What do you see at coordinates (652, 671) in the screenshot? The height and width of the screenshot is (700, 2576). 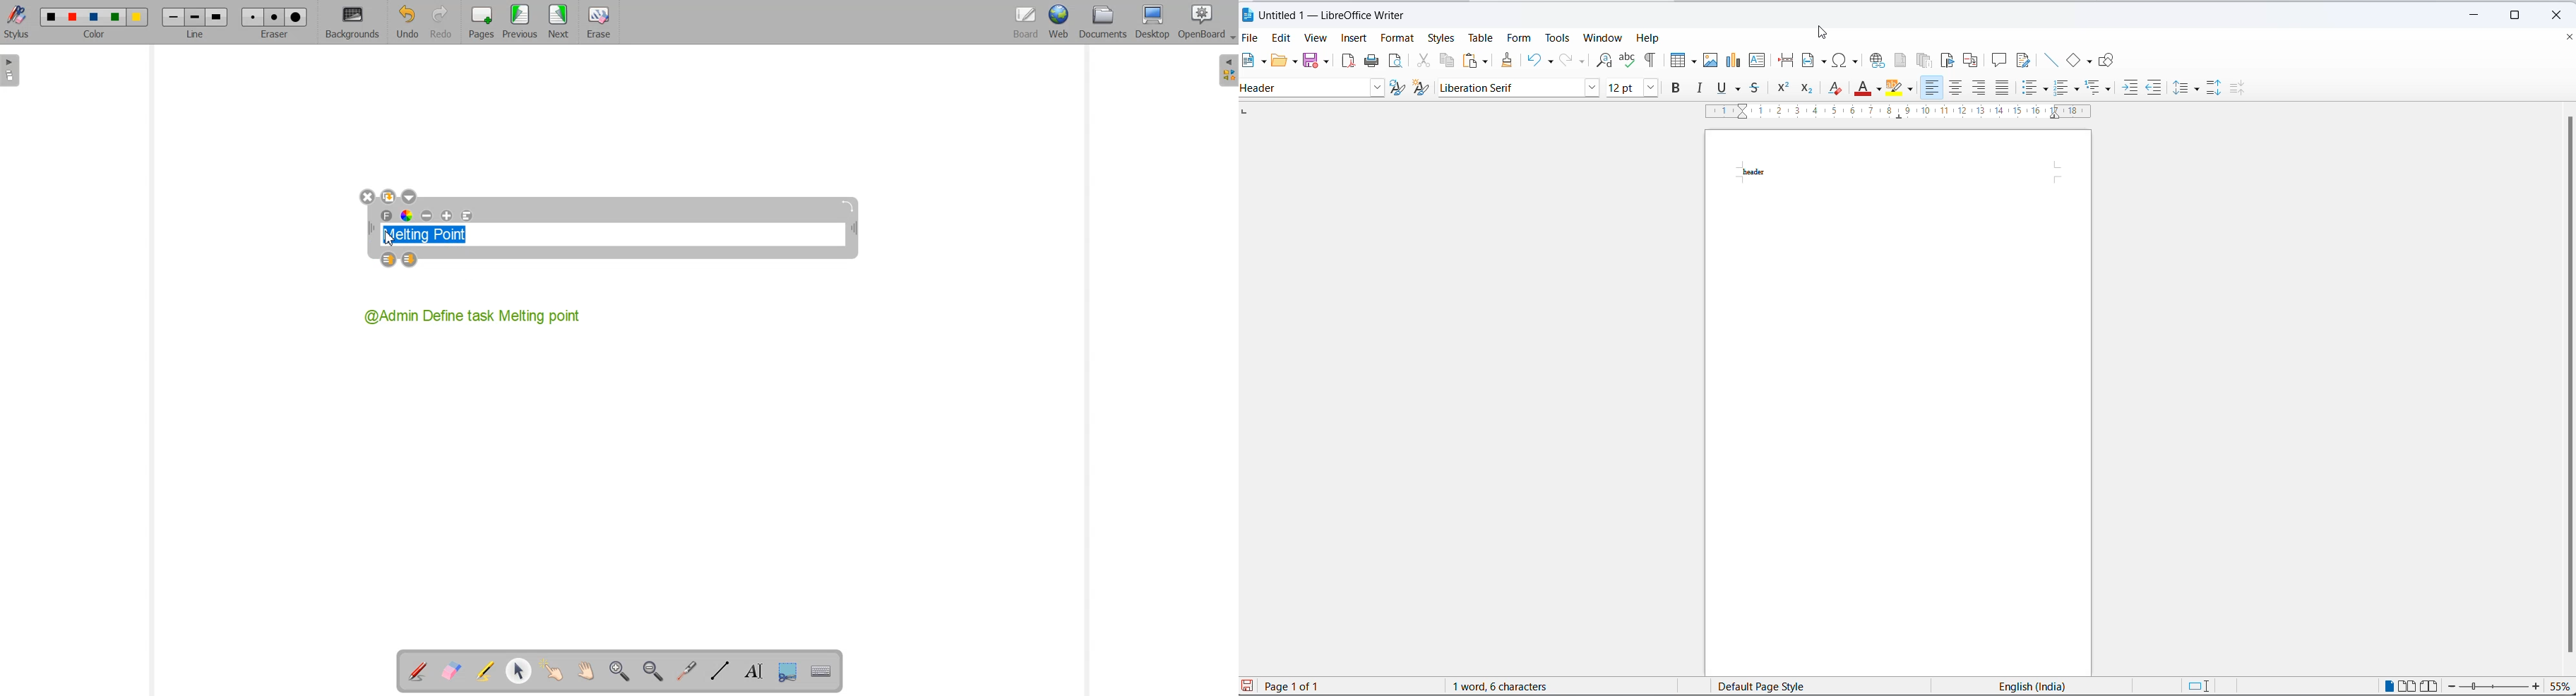 I see `Zoom Out` at bounding box center [652, 671].